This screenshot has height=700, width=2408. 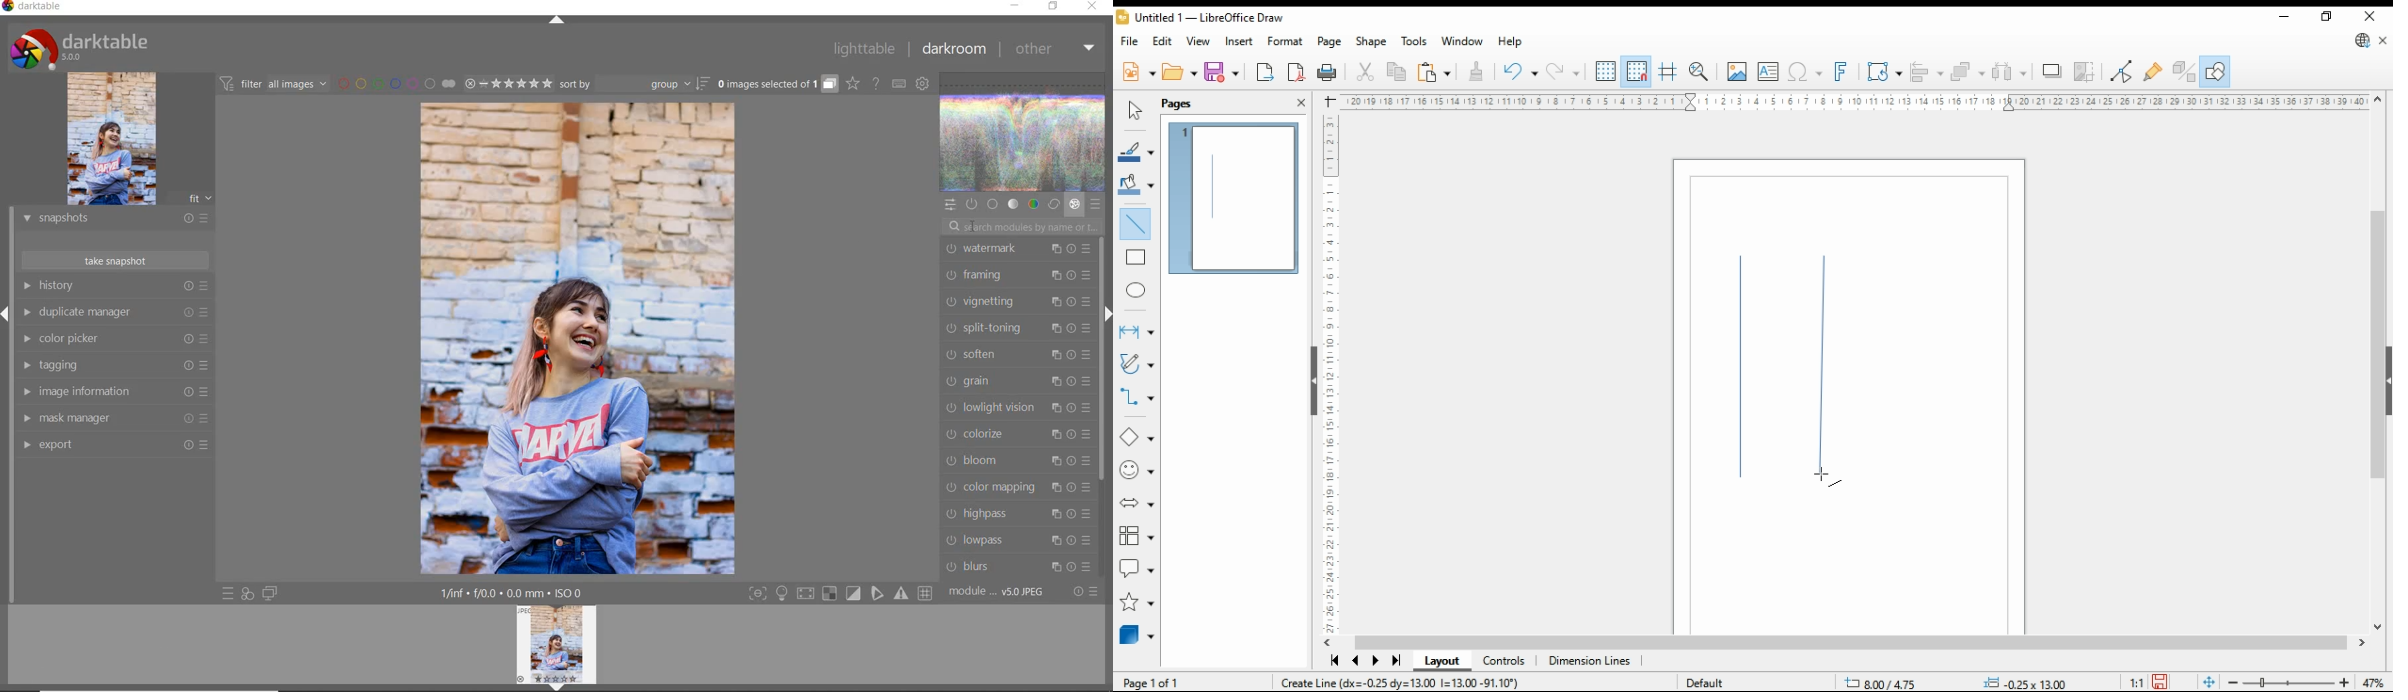 I want to click on align objects, so click(x=1927, y=71).